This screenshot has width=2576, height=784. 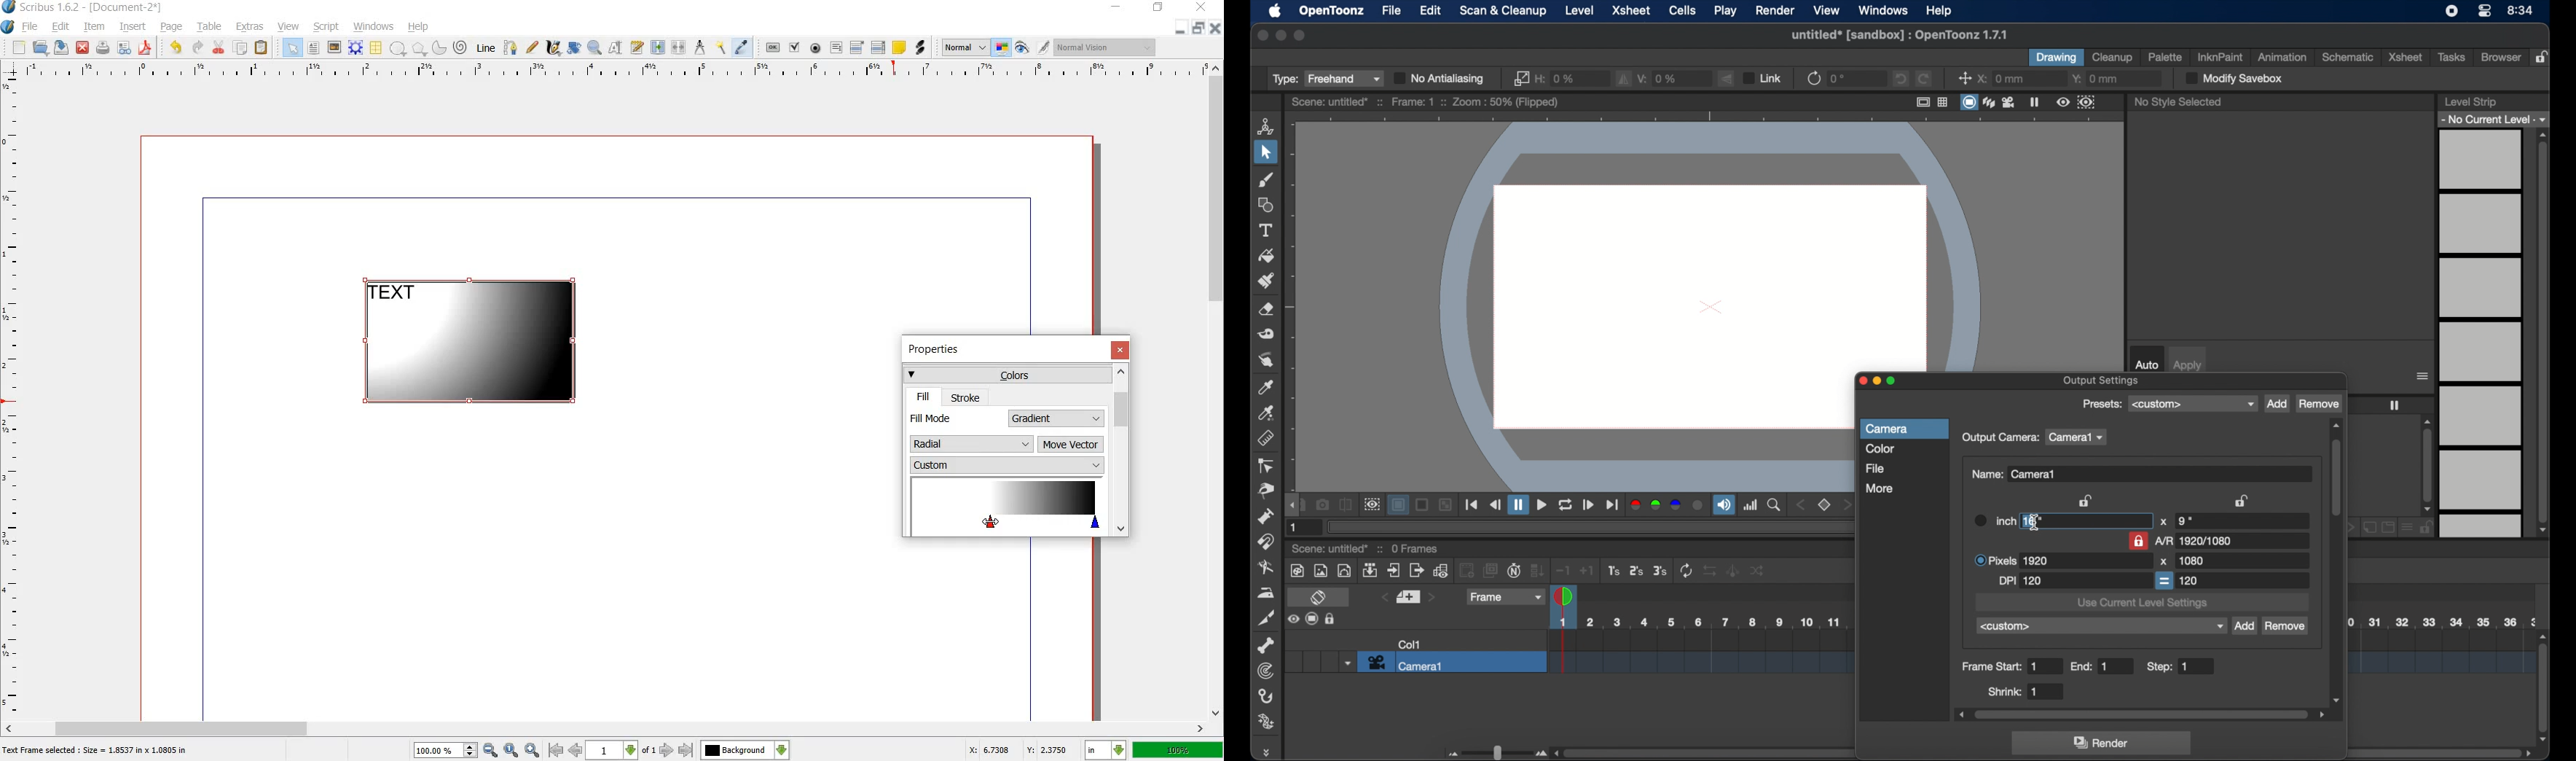 What do you see at coordinates (1297, 570) in the screenshot?
I see `` at bounding box center [1297, 570].